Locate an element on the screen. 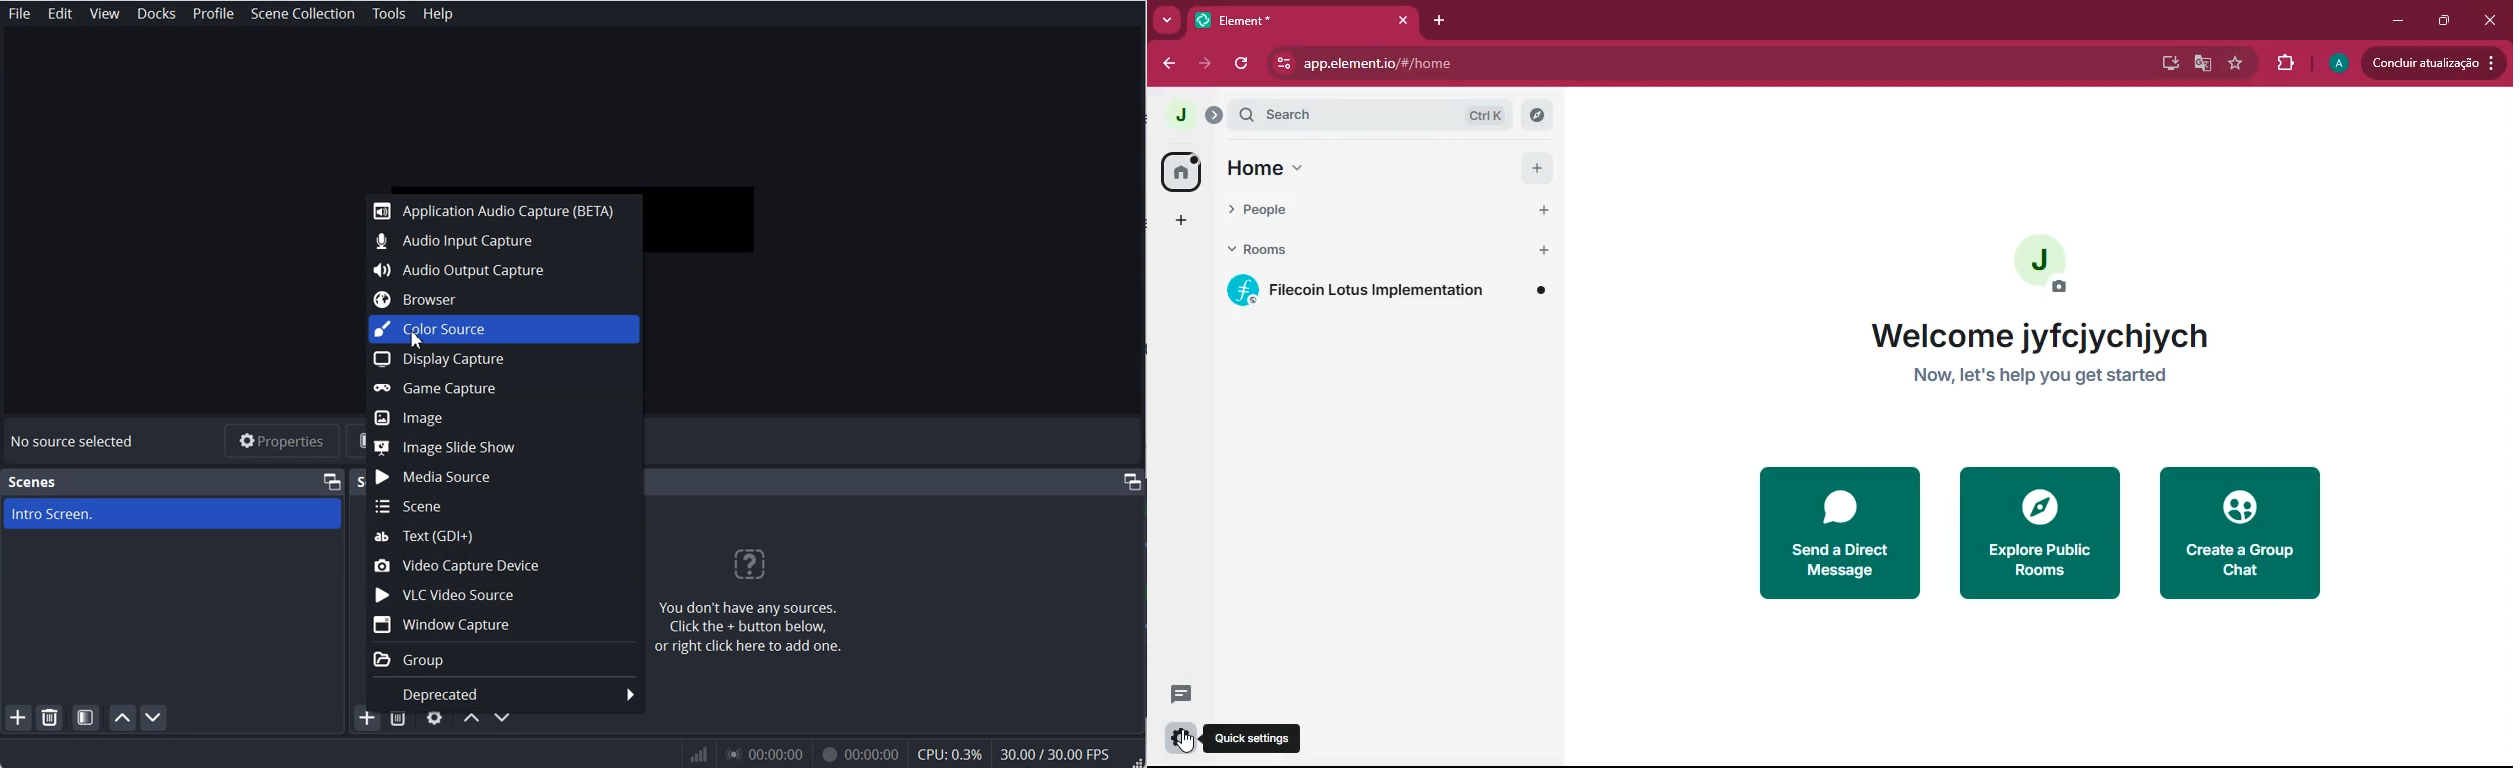  Image Slide Show is located at coordinates (505, 444).